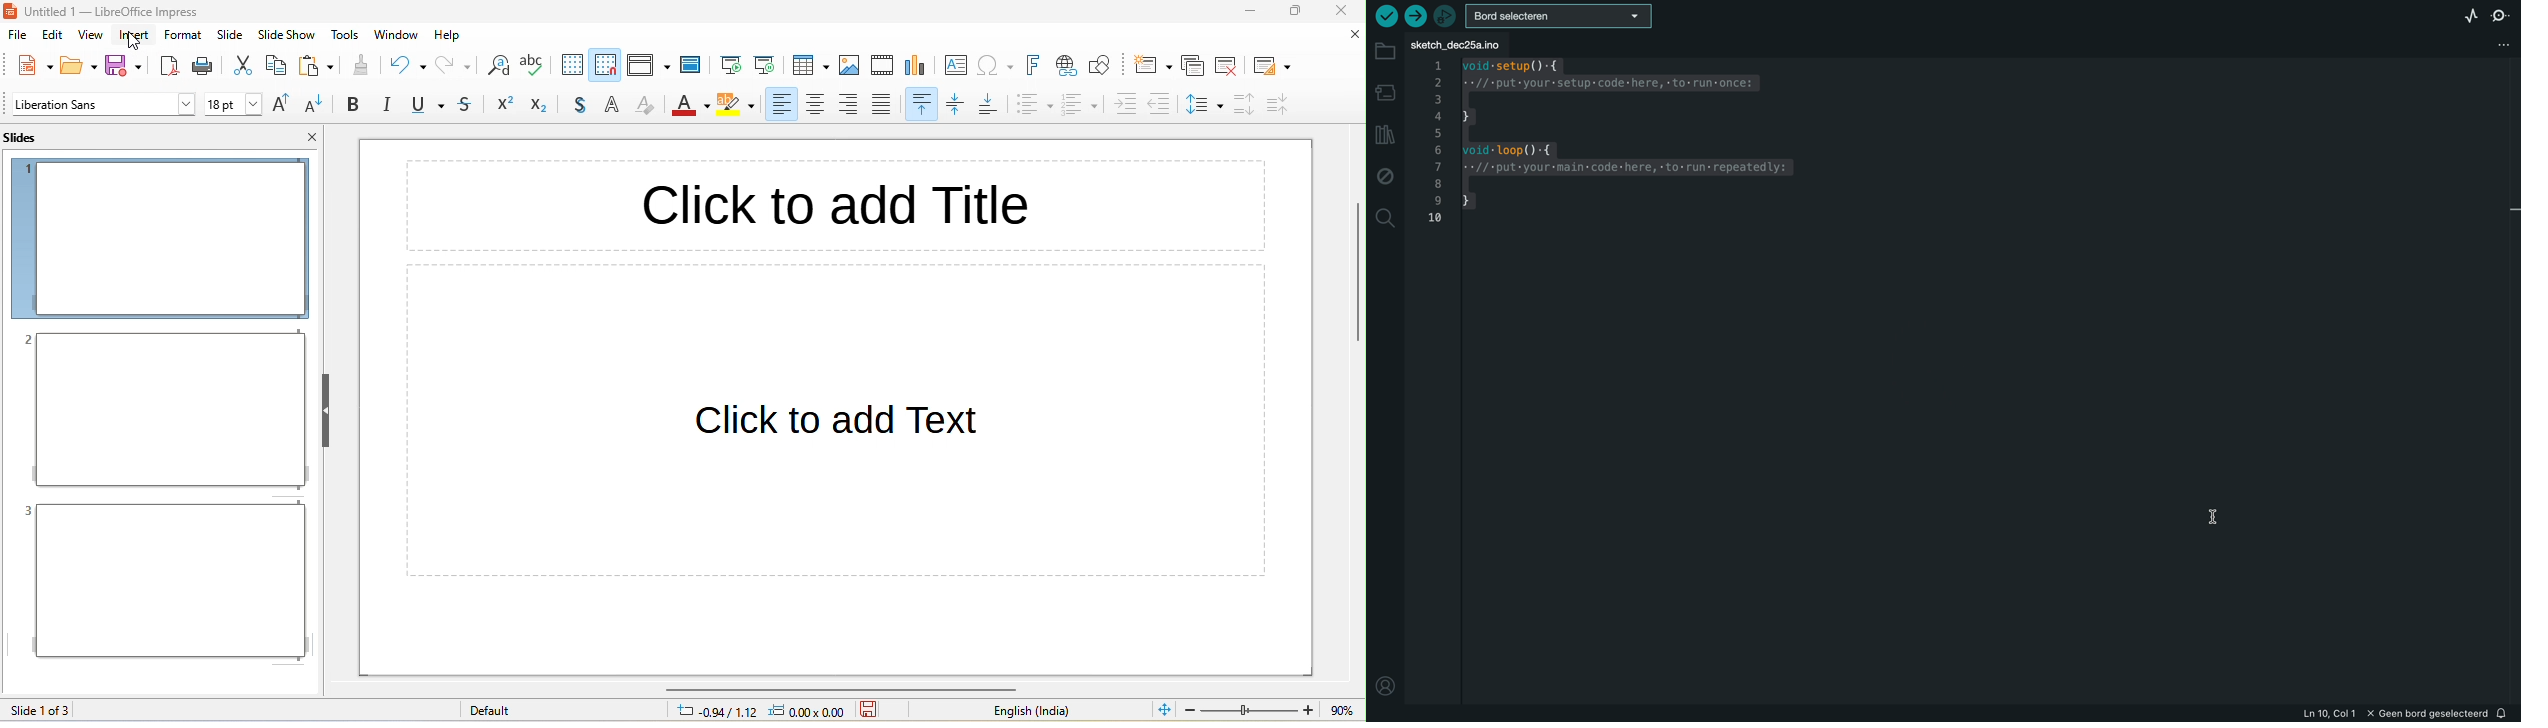 This screenshot has height=728, width=2548. Describe the element at coordinates (168, 64) in the screenshot. I see `export directly as pdf` at that location.